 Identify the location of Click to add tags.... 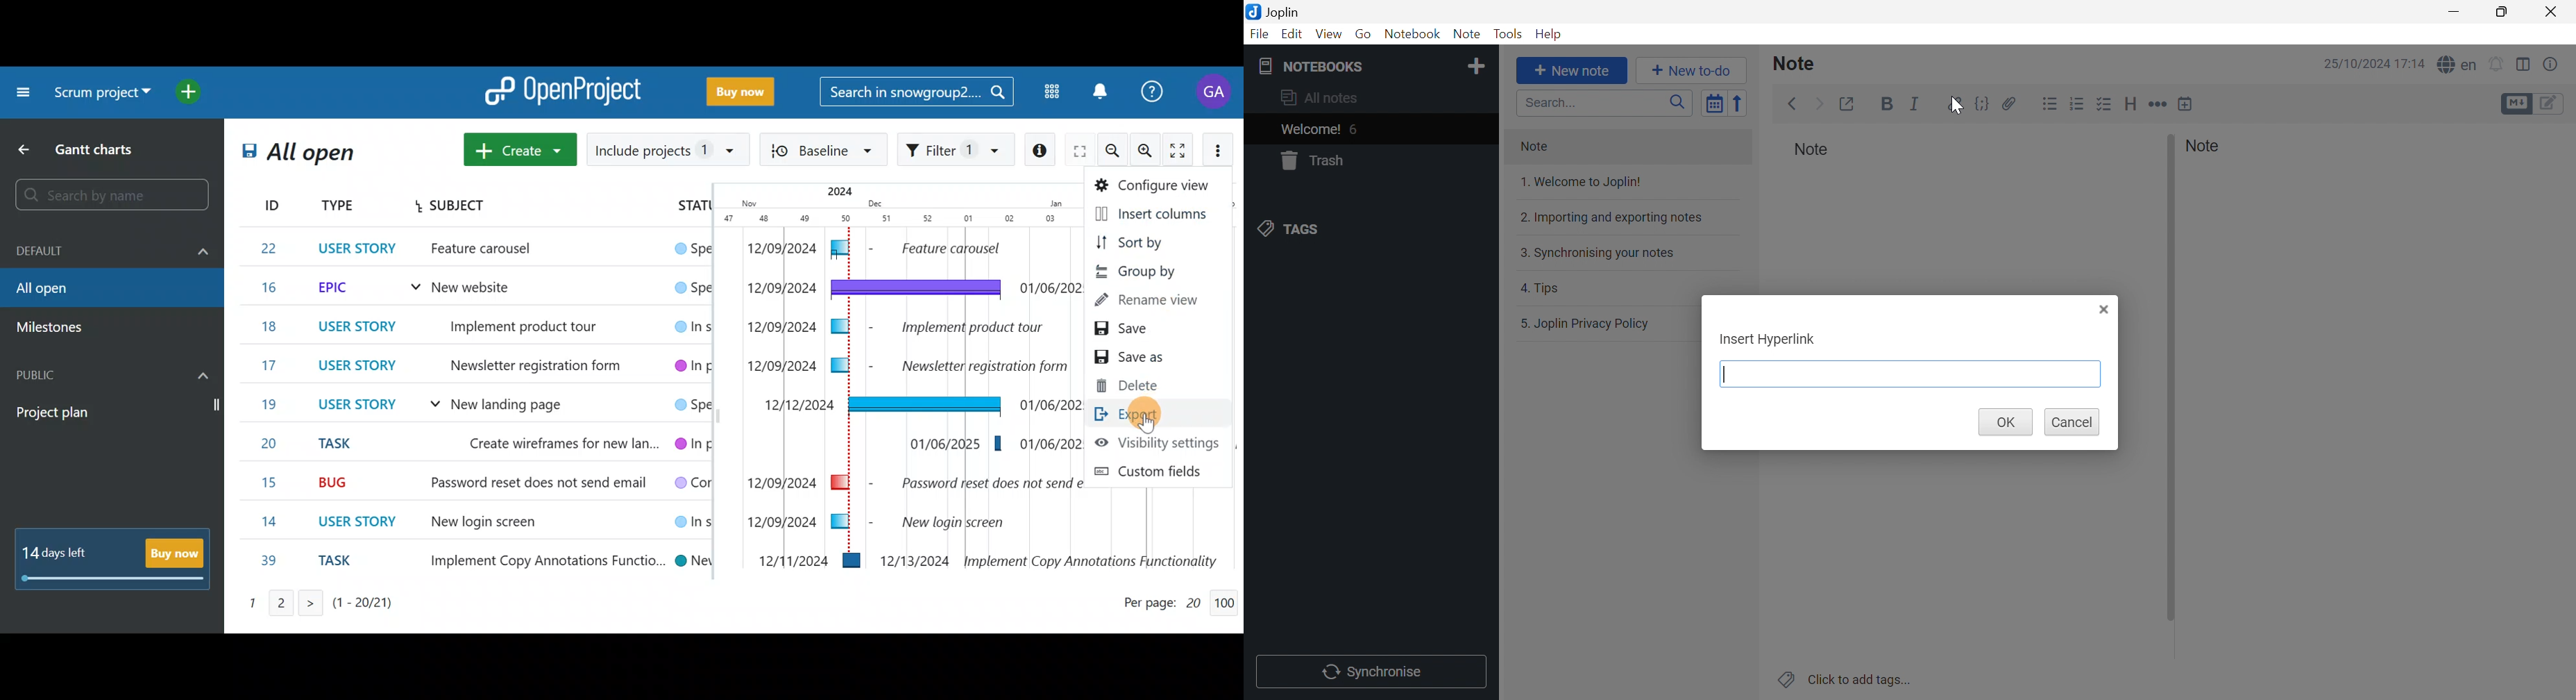
(1842, 678).